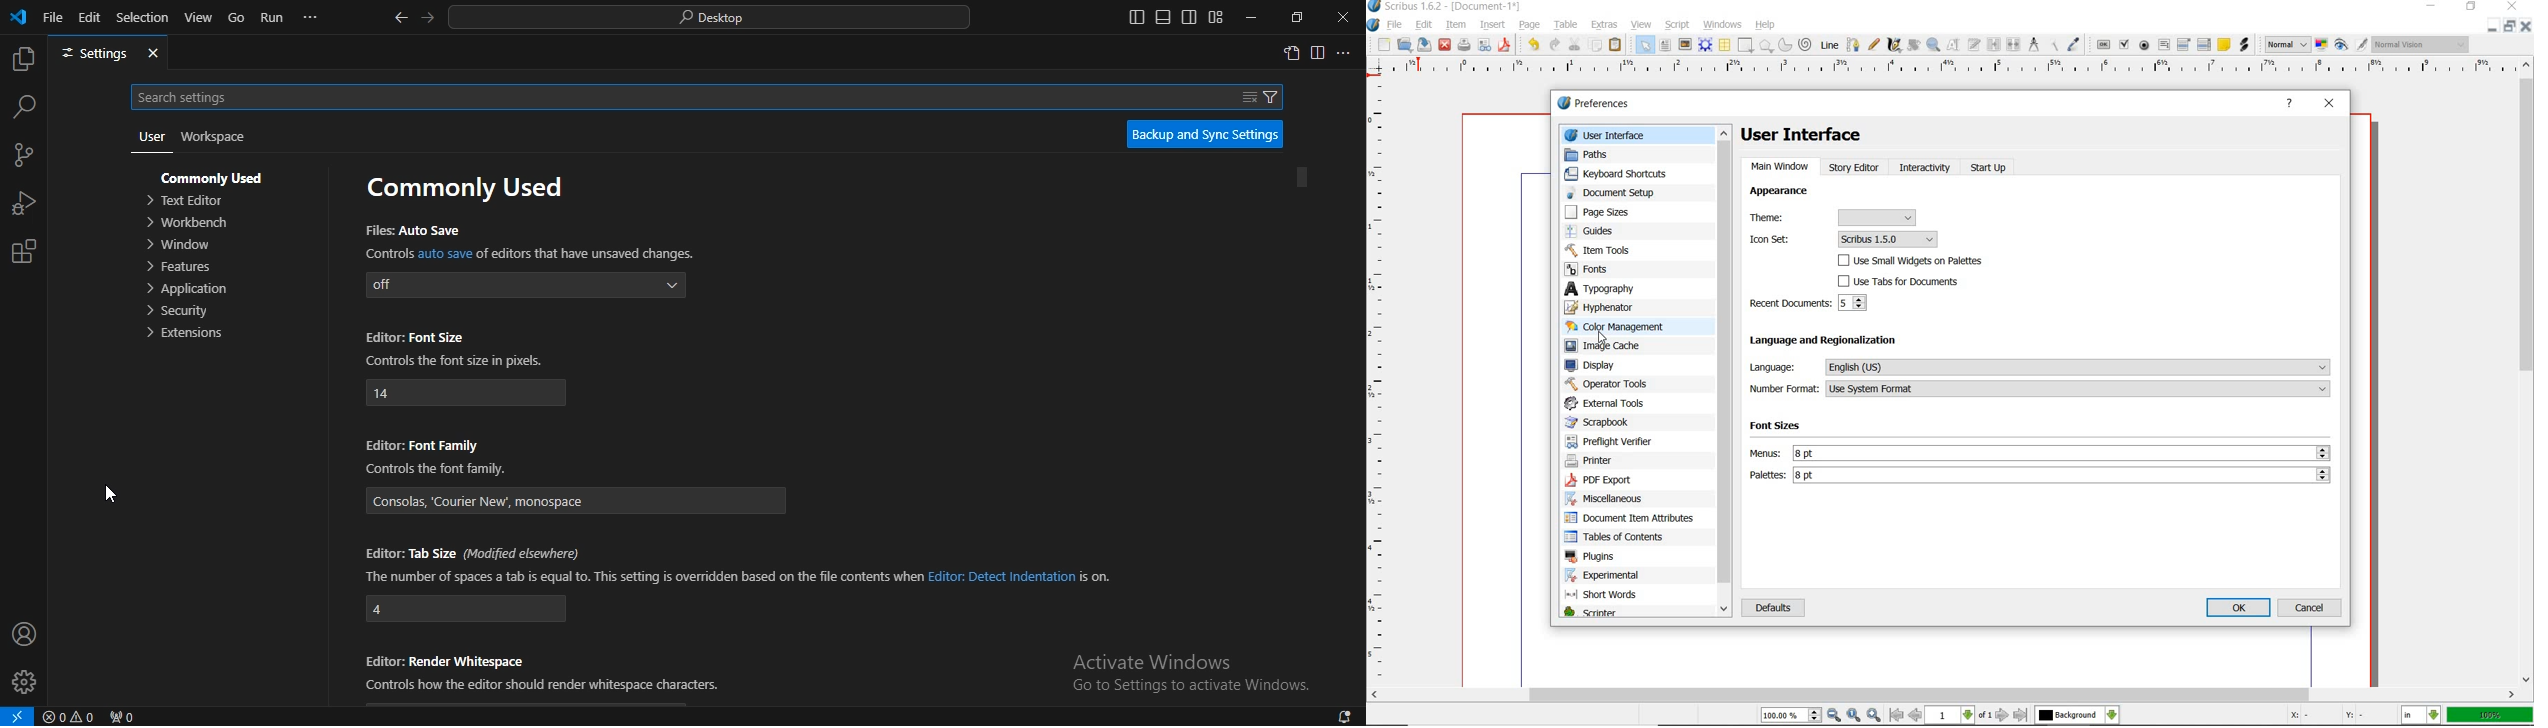 This screenshot has width=2548, height=728. I want to click on DEFAULTS, so click(1771, 608).